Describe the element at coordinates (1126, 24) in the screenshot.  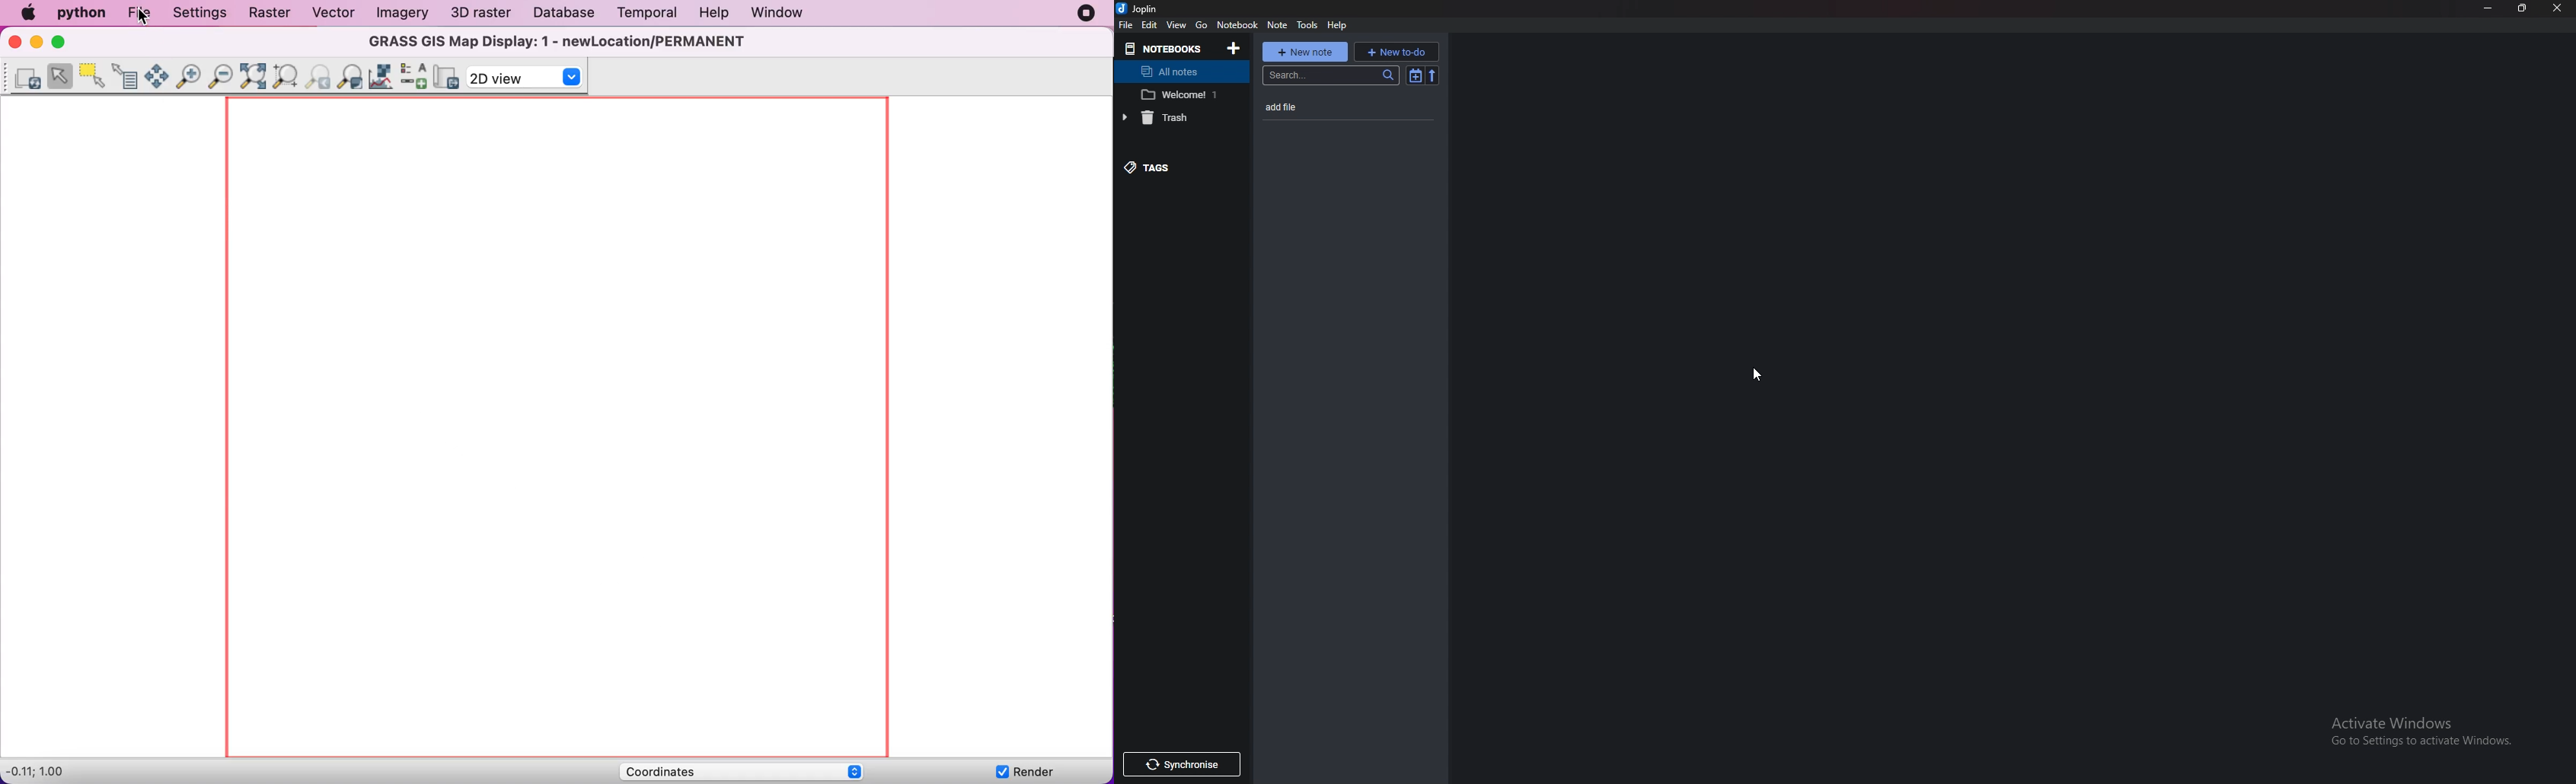
I see `file` at that location.